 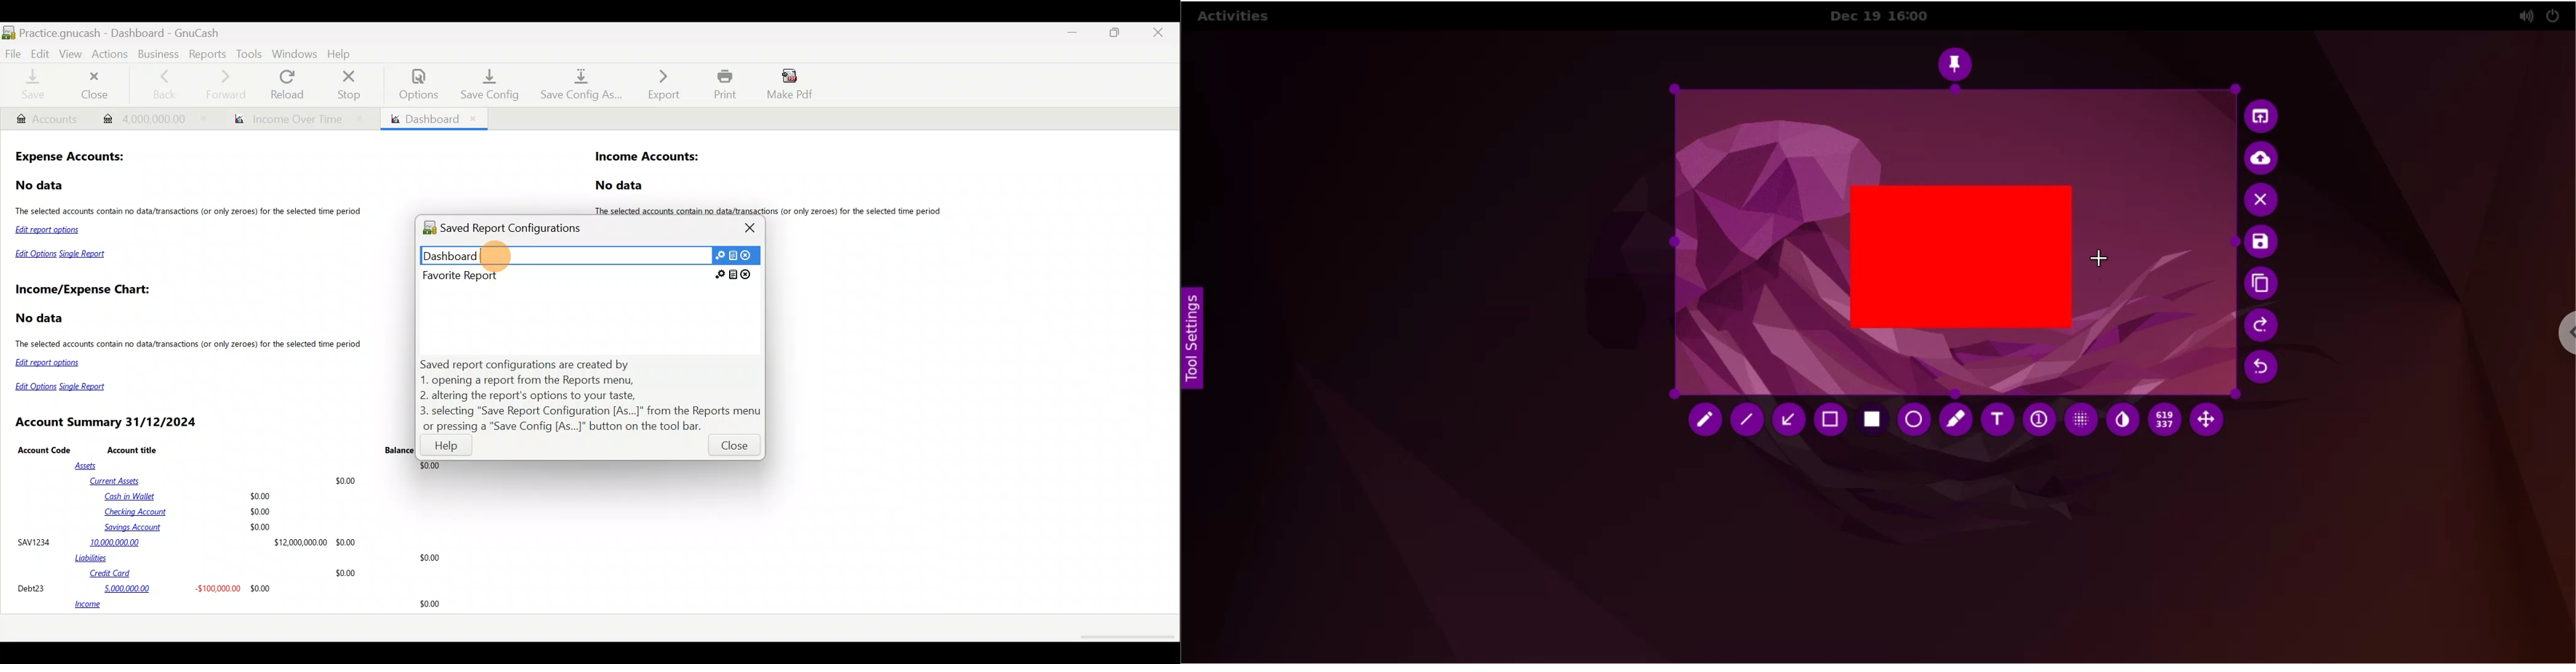 I want to click on Edit Options Single Report, so click(x=62, y=256).